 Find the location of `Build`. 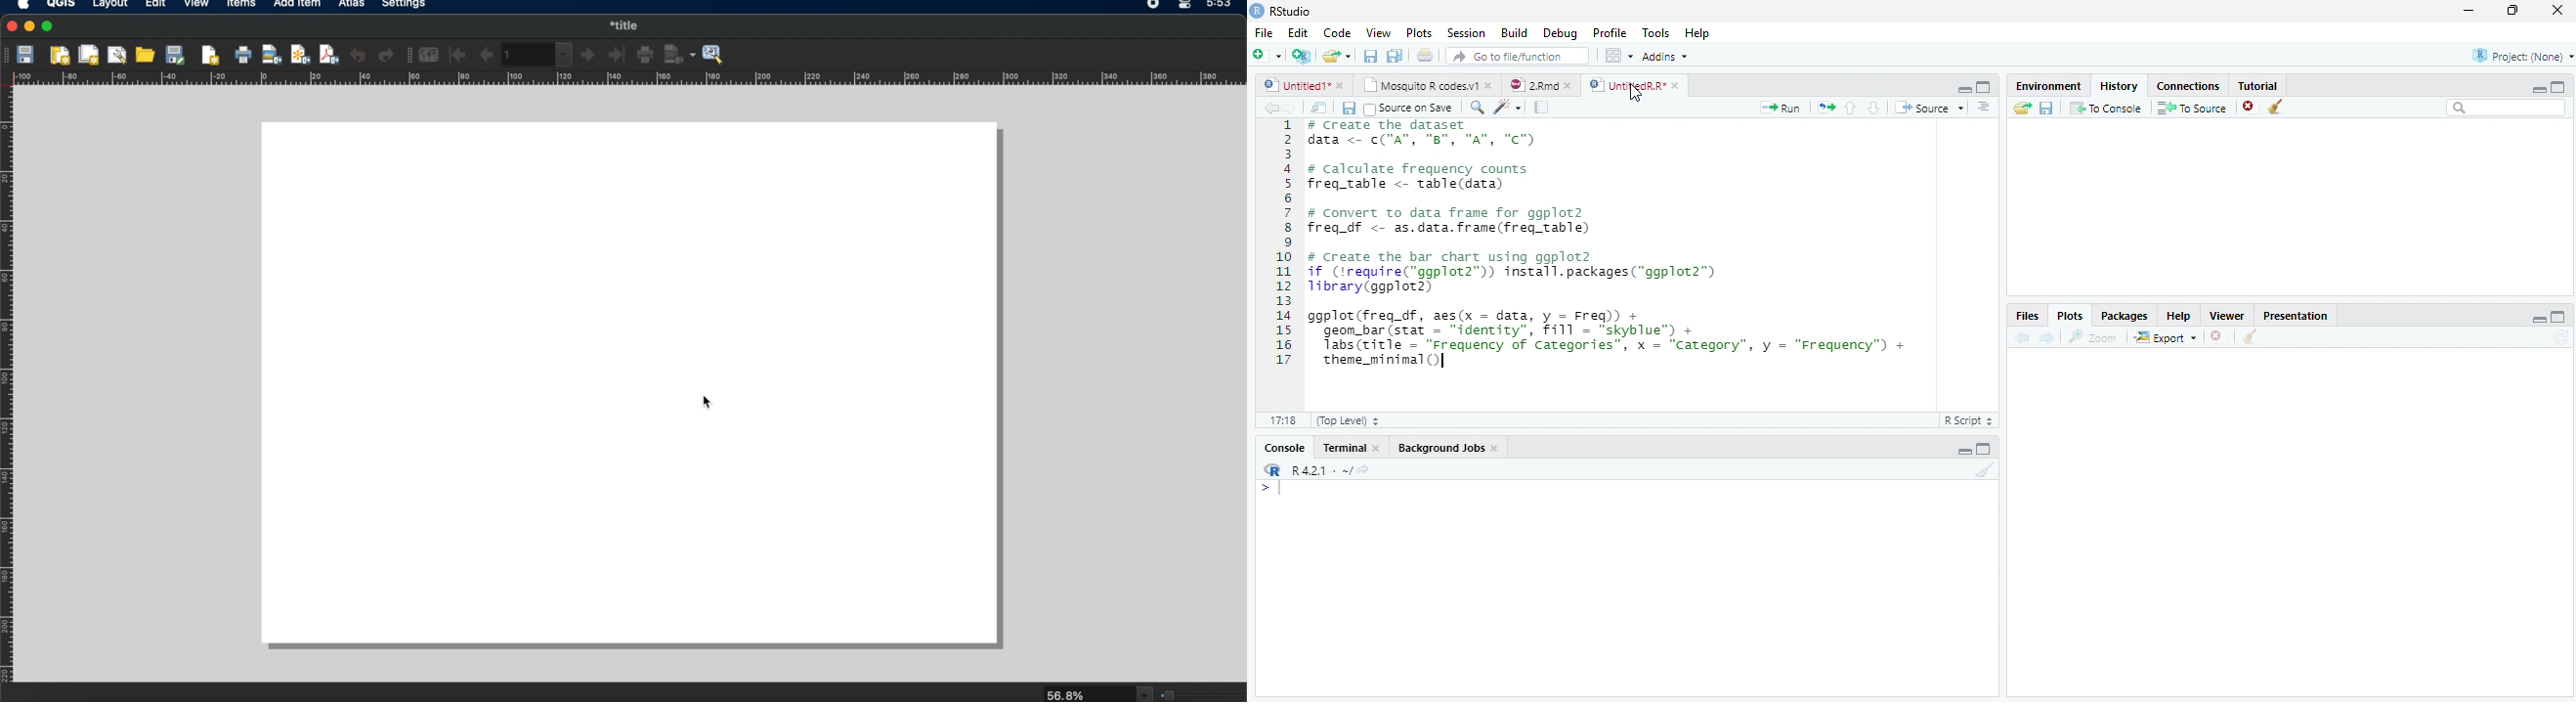

Build is located at coordinates (1516, 33).